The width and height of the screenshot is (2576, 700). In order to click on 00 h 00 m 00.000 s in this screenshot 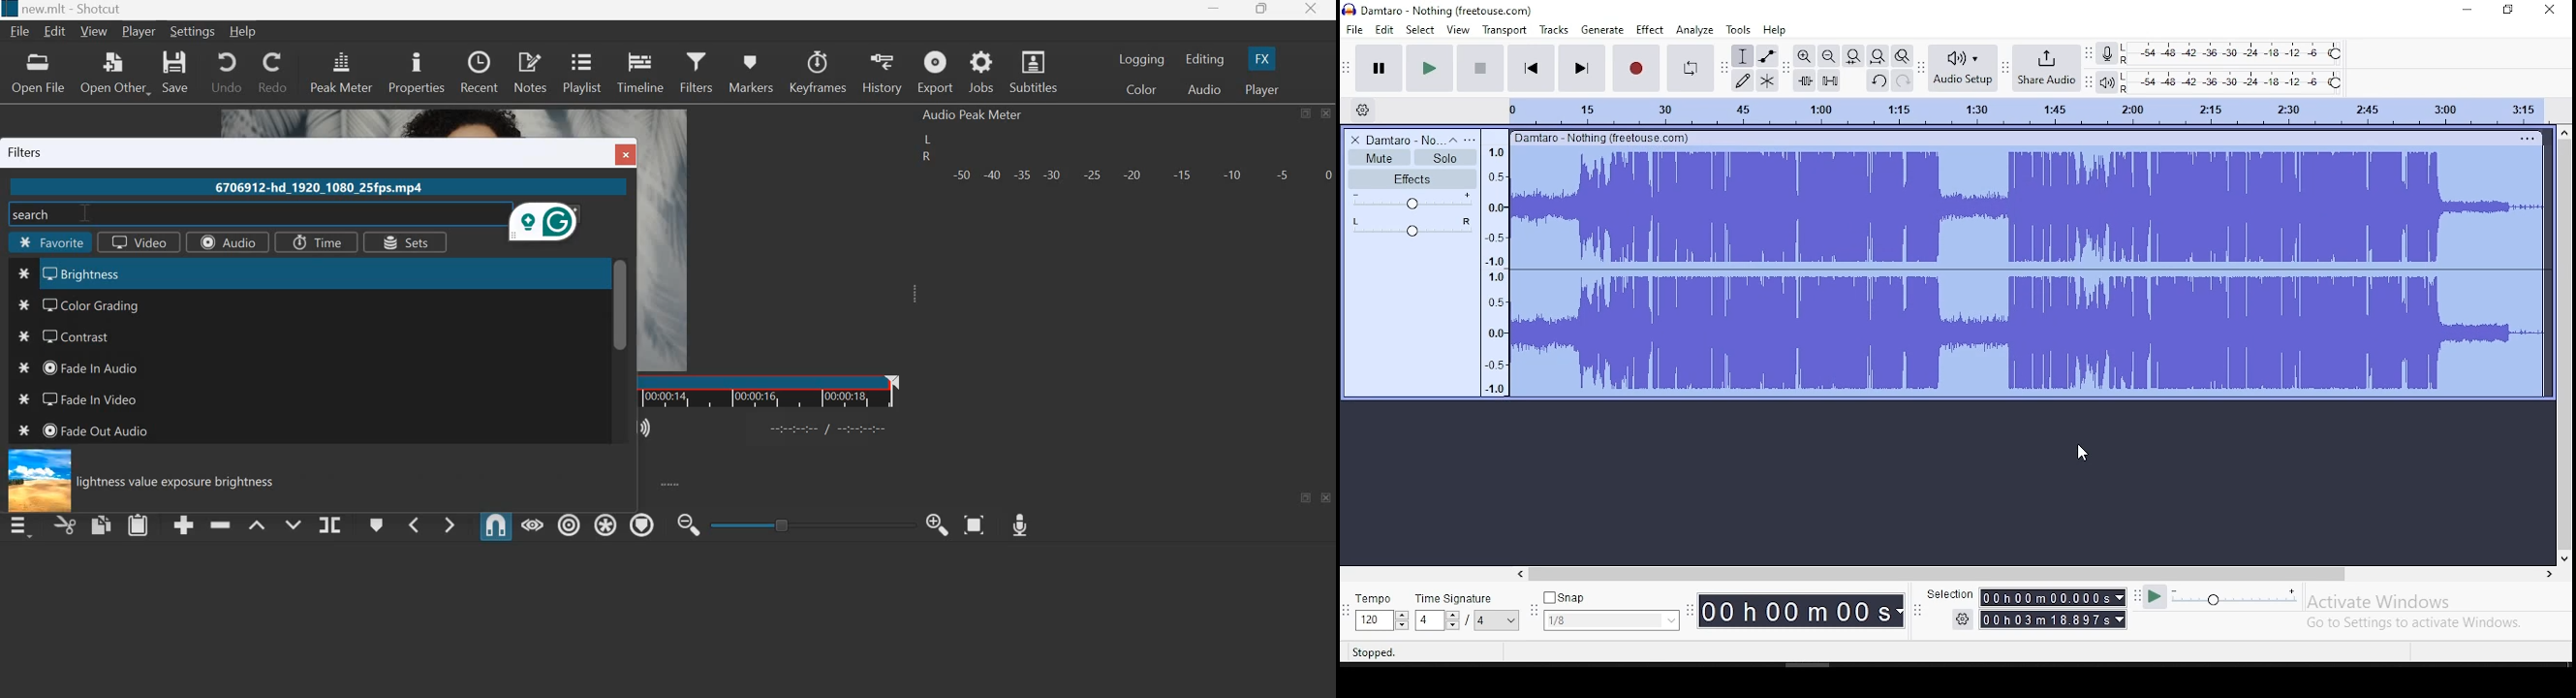, I will do `click(2053, 597)`.